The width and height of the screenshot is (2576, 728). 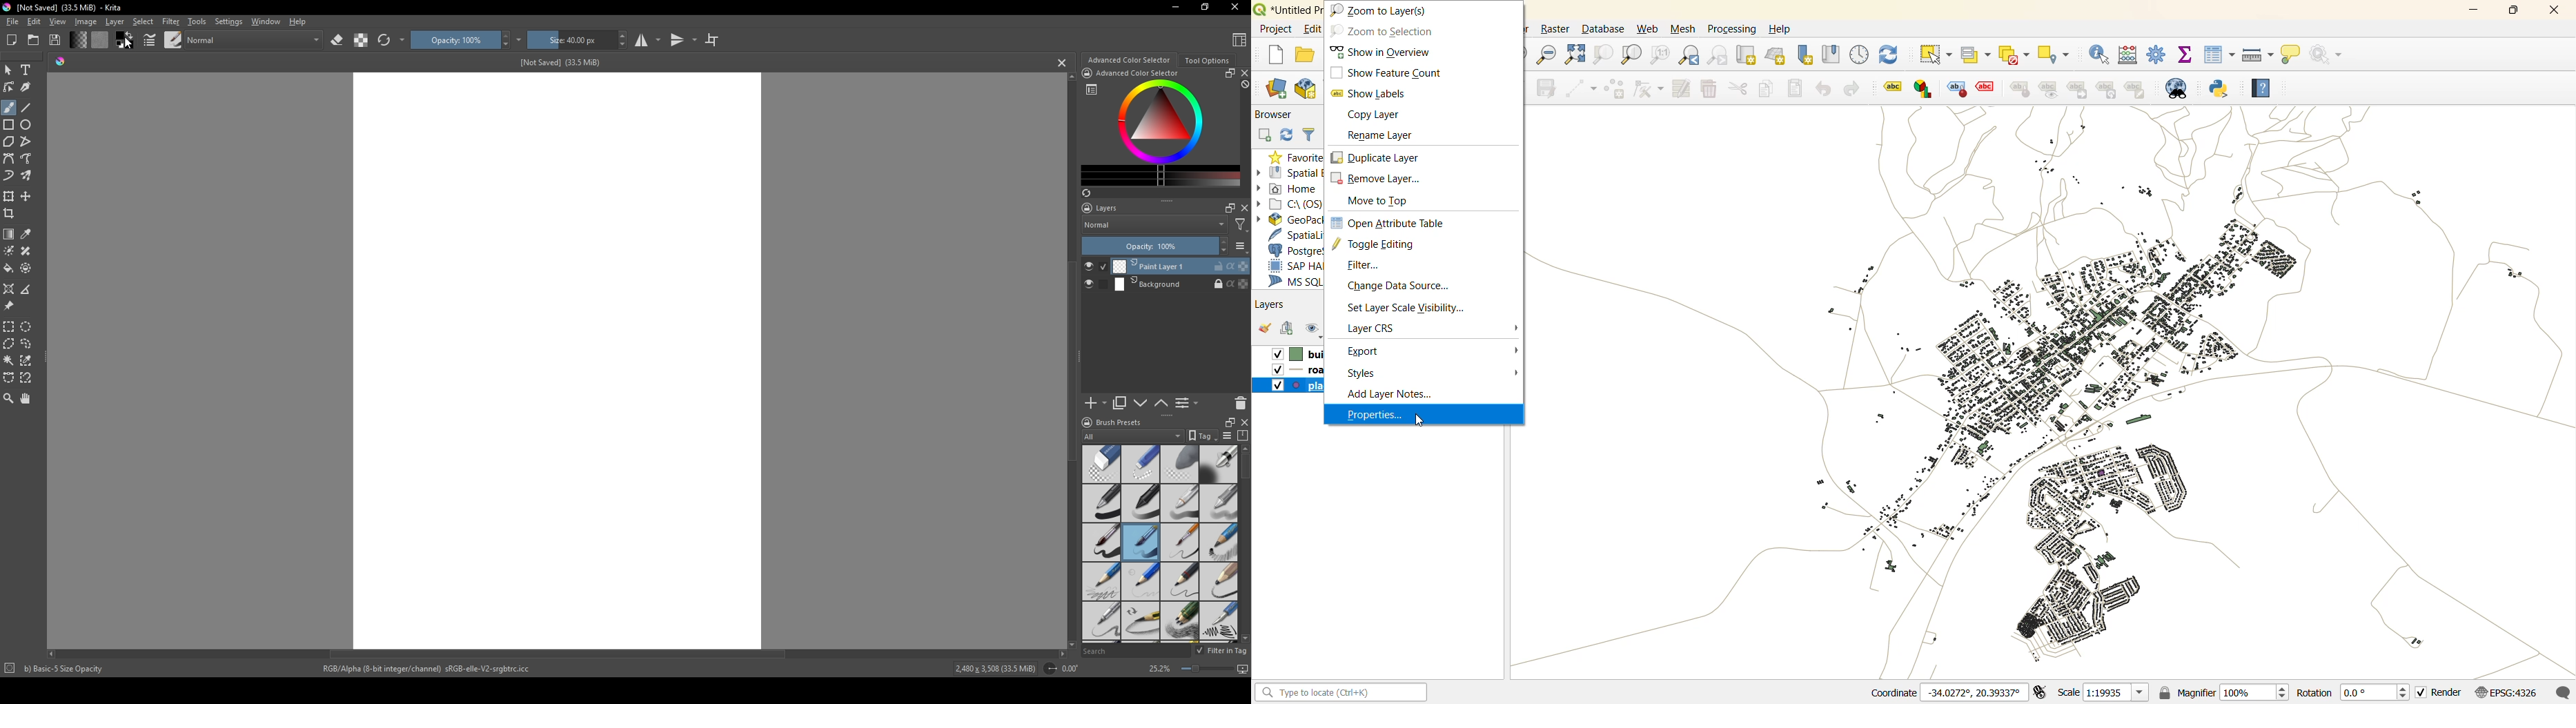 I want to click on edit shapes, so click(x=10, y=87).